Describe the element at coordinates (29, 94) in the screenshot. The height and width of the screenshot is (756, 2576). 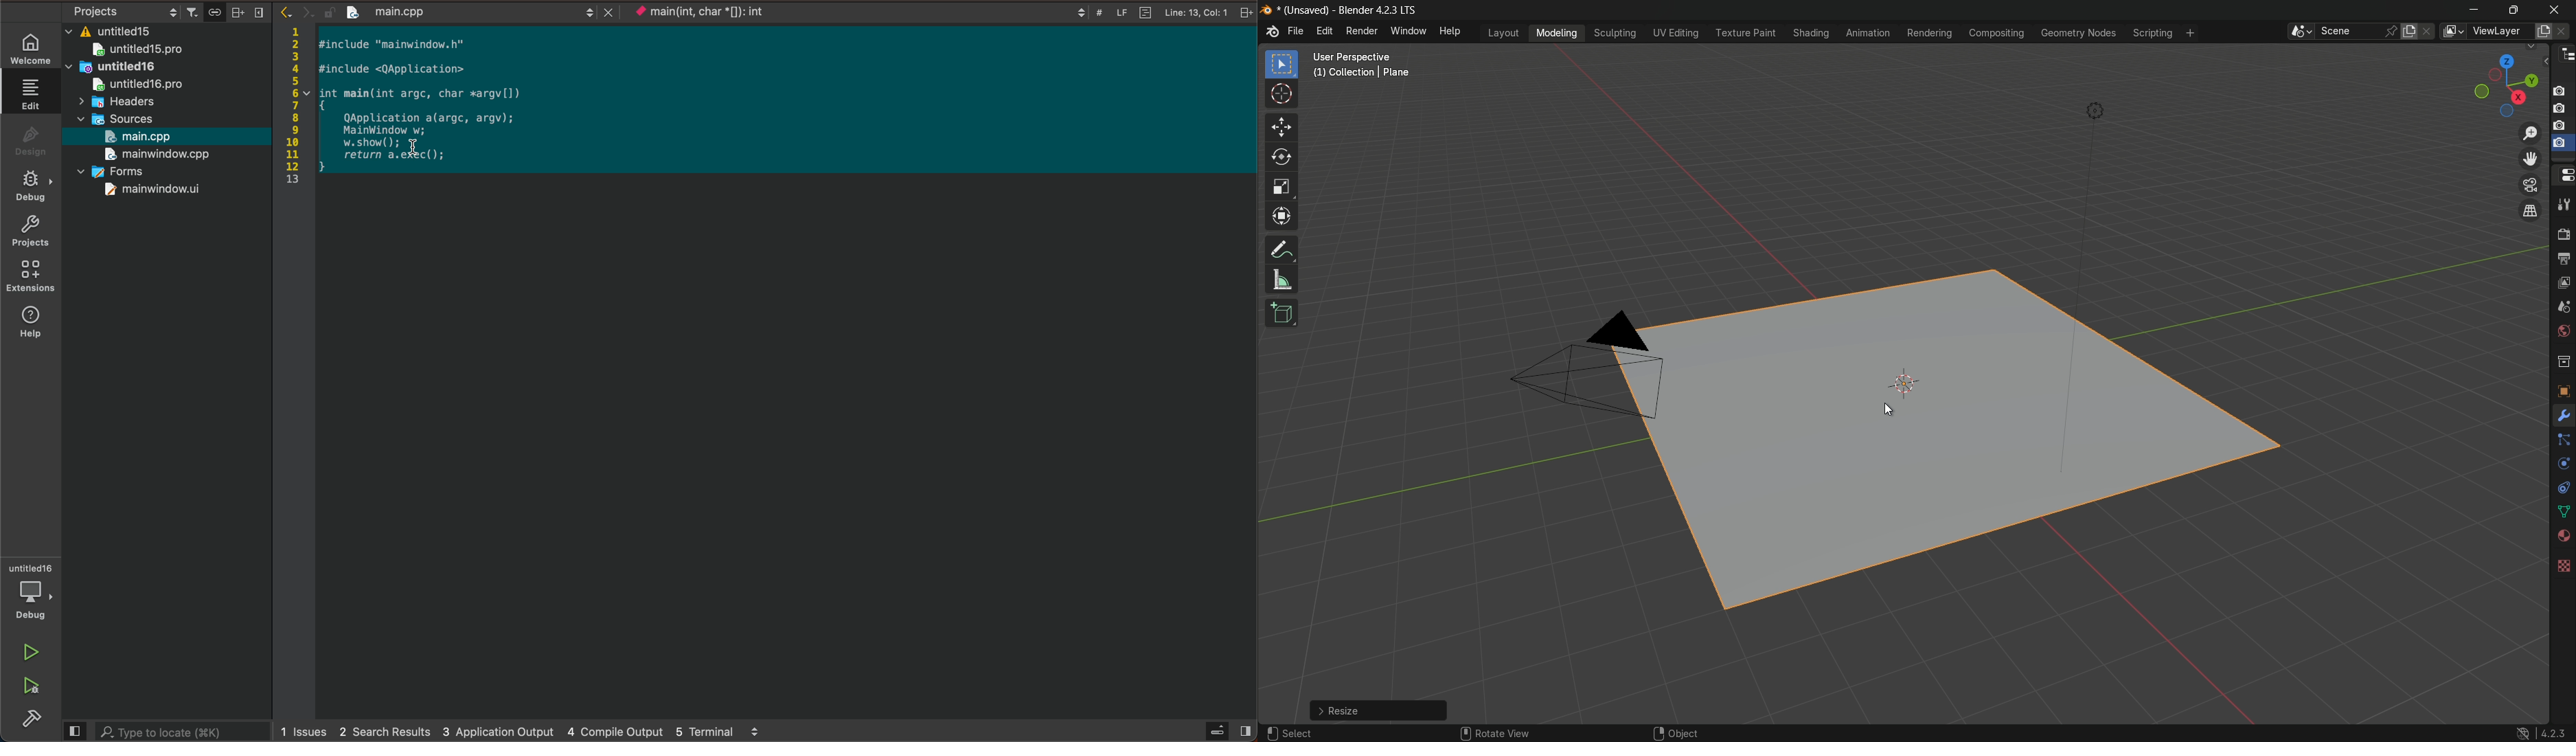
I see `edit` at that location.